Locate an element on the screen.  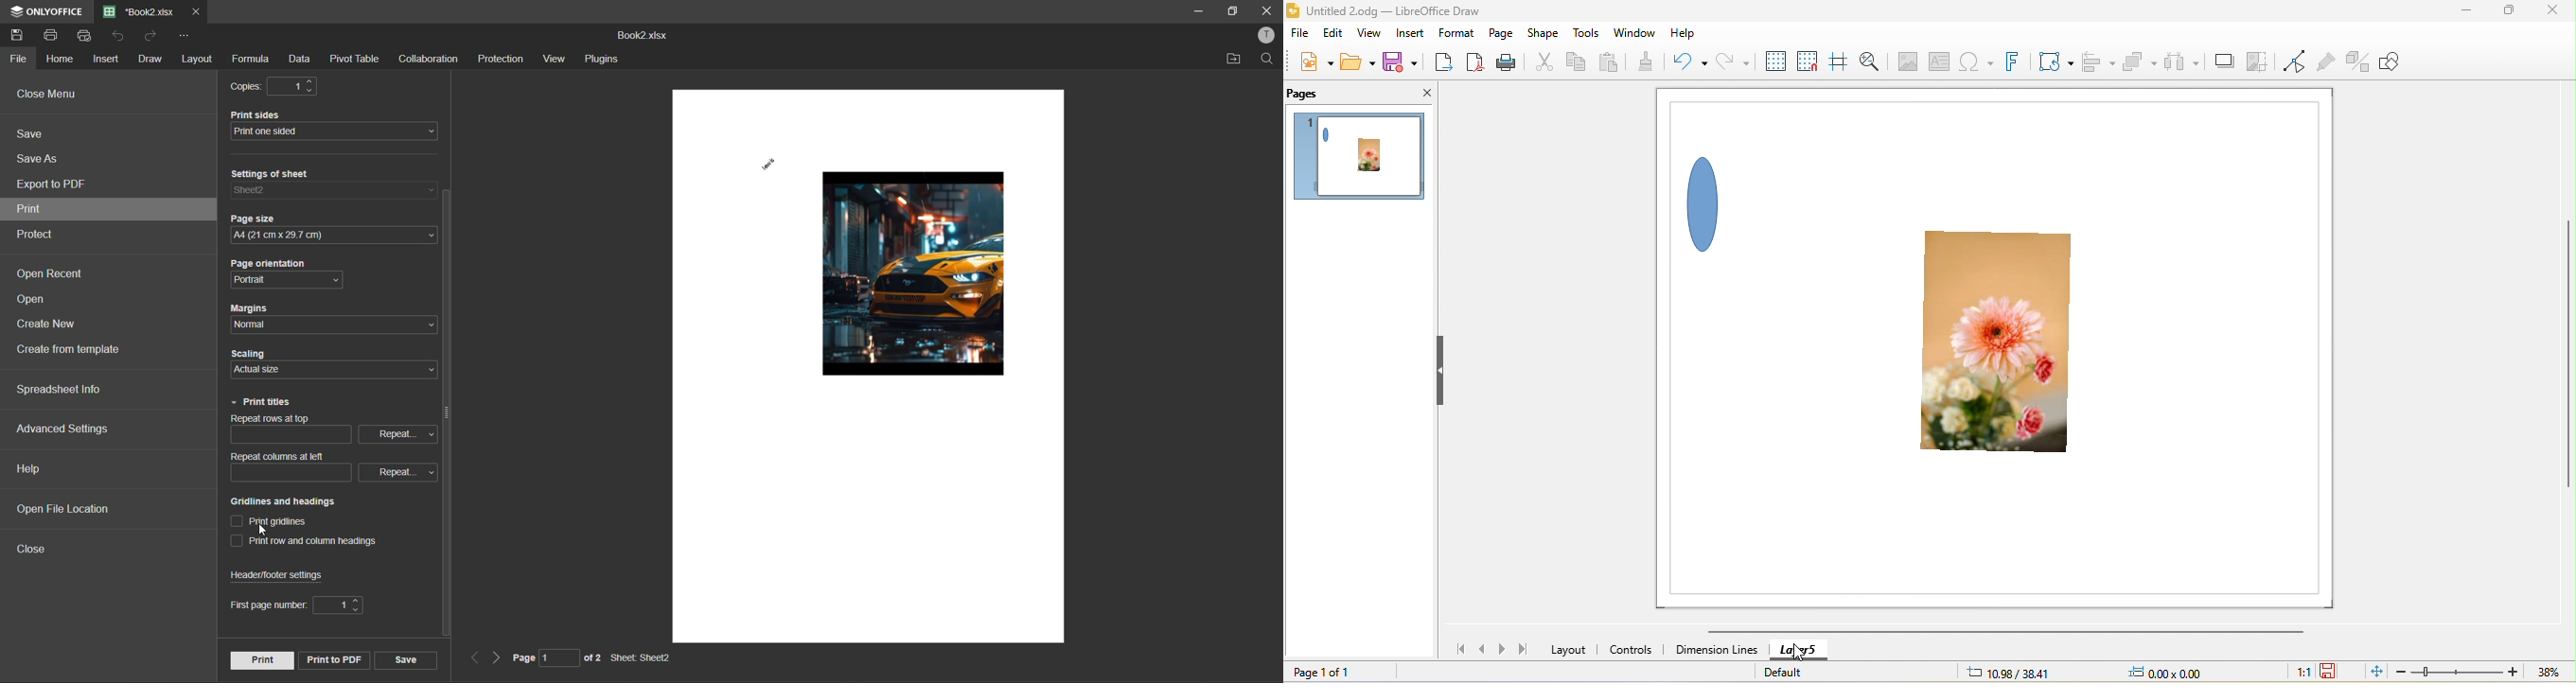
last page is located at coordinates (1524, 648).